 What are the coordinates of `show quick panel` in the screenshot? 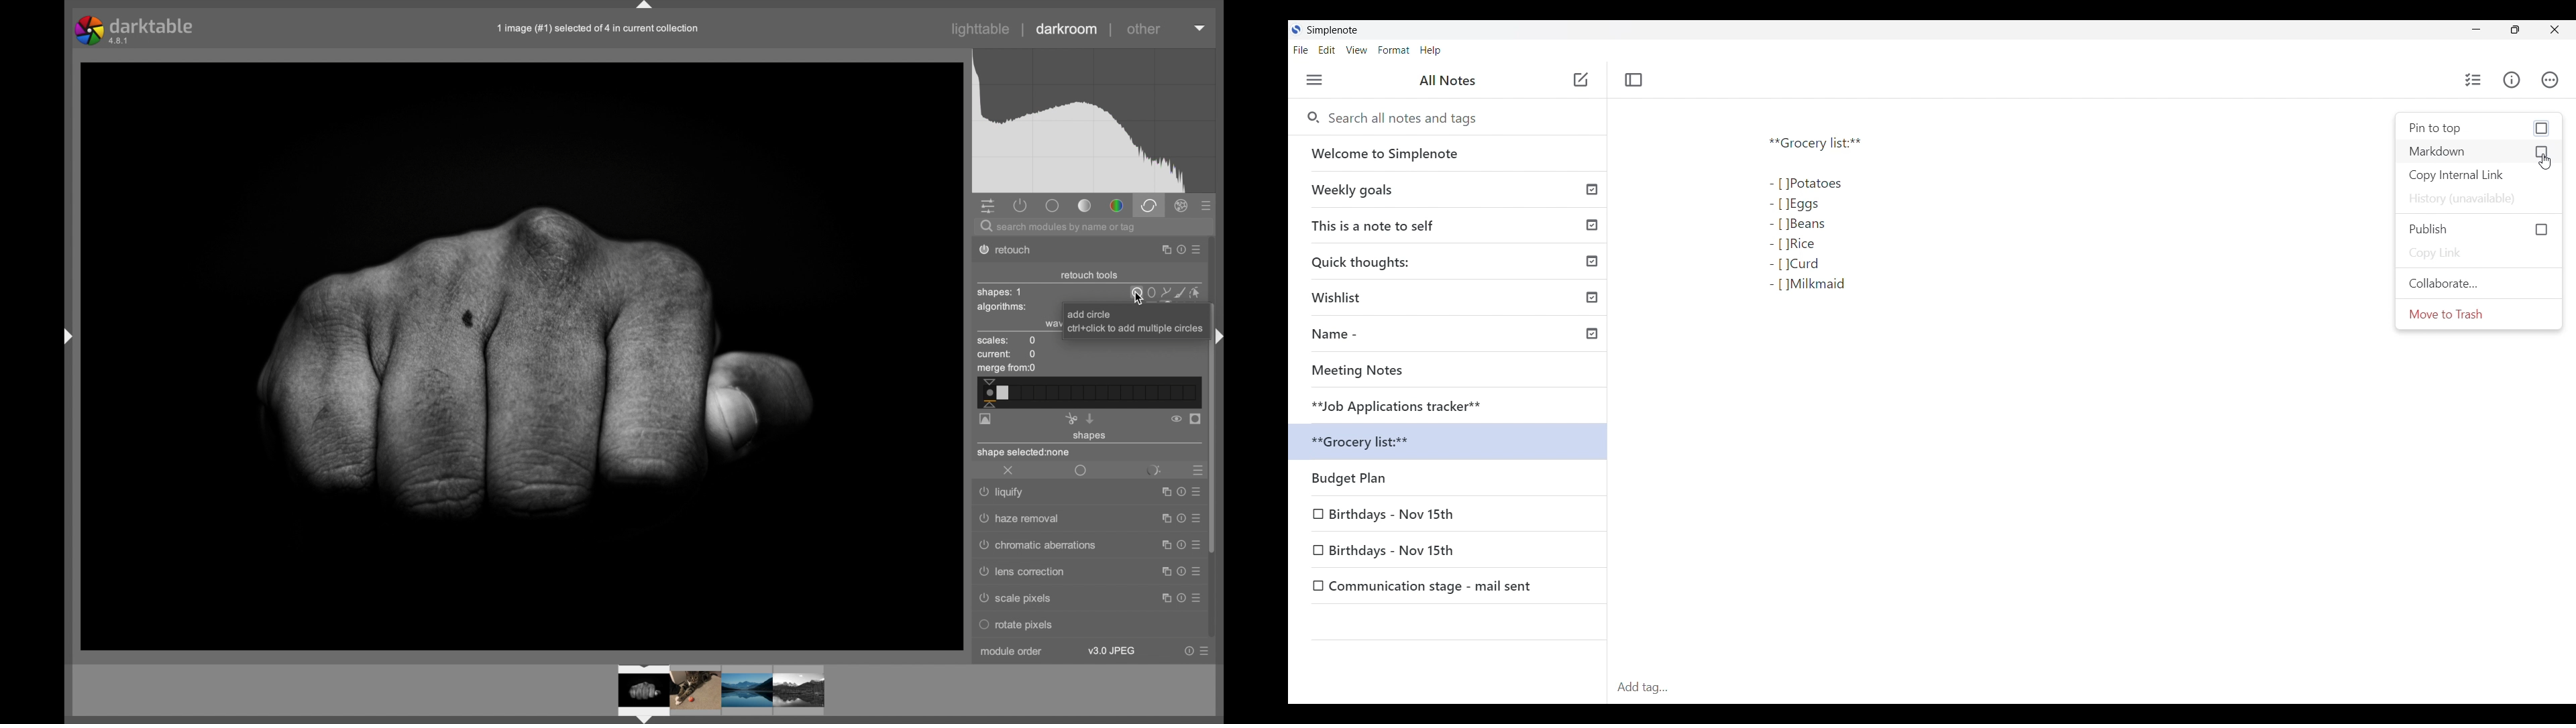 It's located at (987, 207).